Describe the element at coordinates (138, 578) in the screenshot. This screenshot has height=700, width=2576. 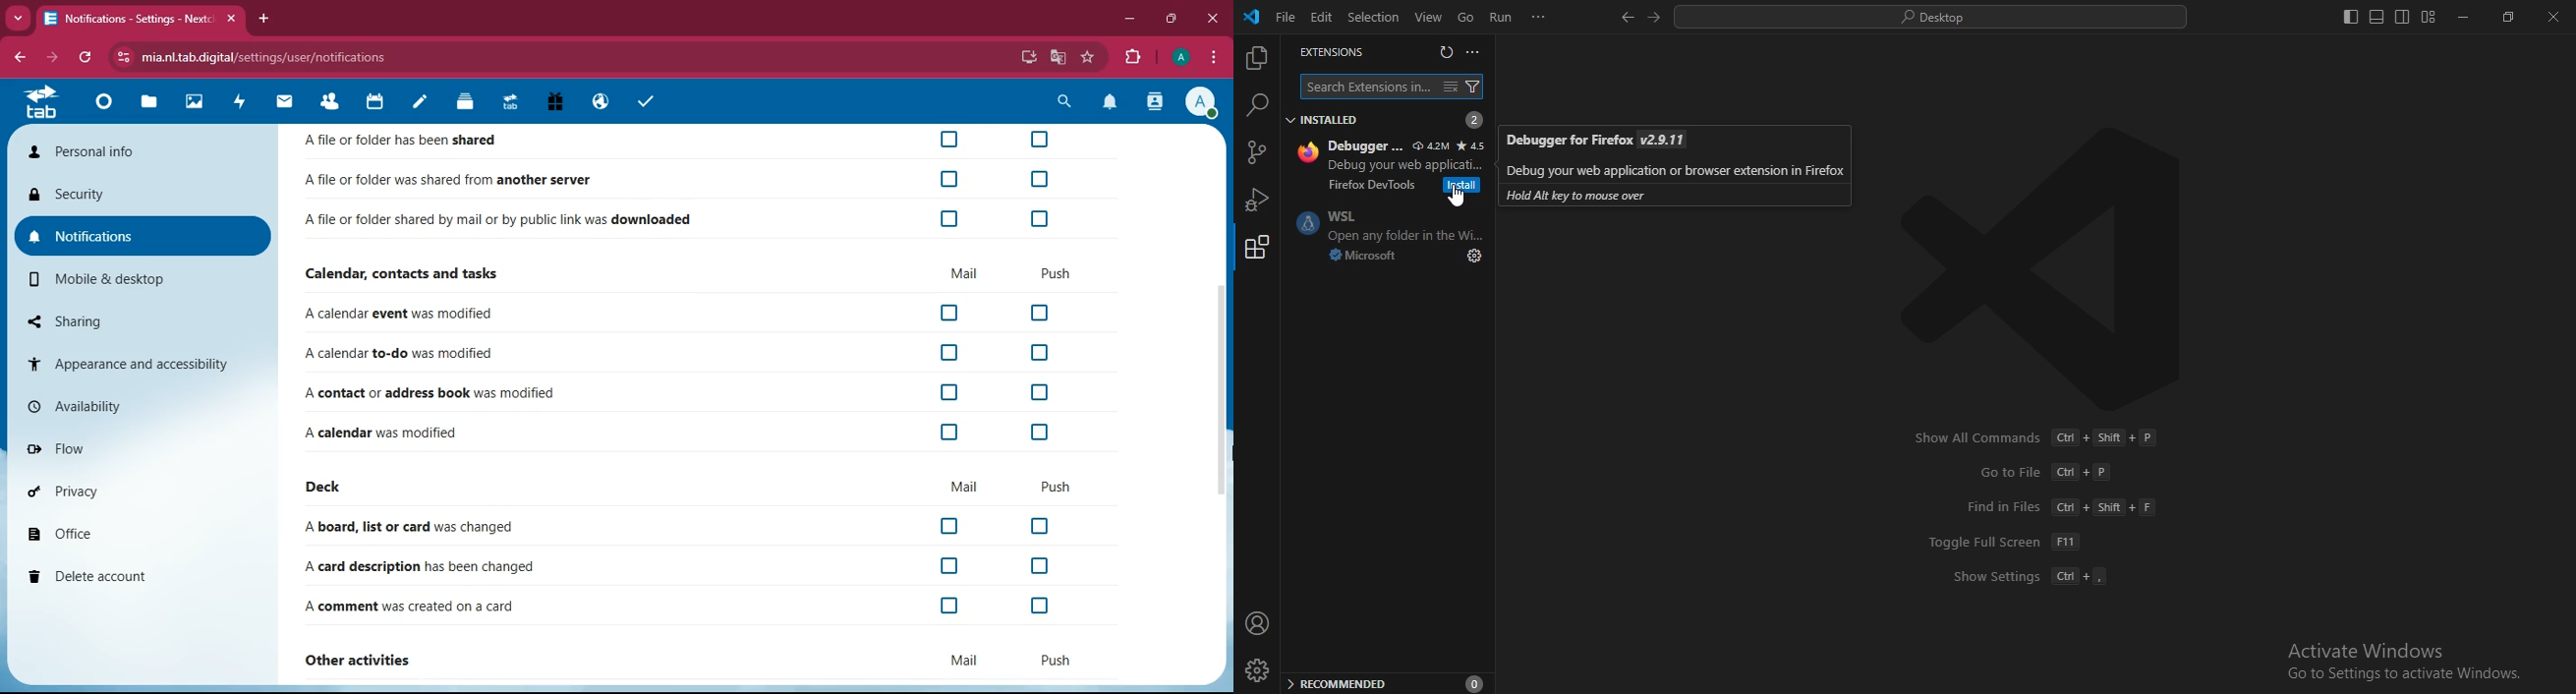
I see `delete account` at that location.